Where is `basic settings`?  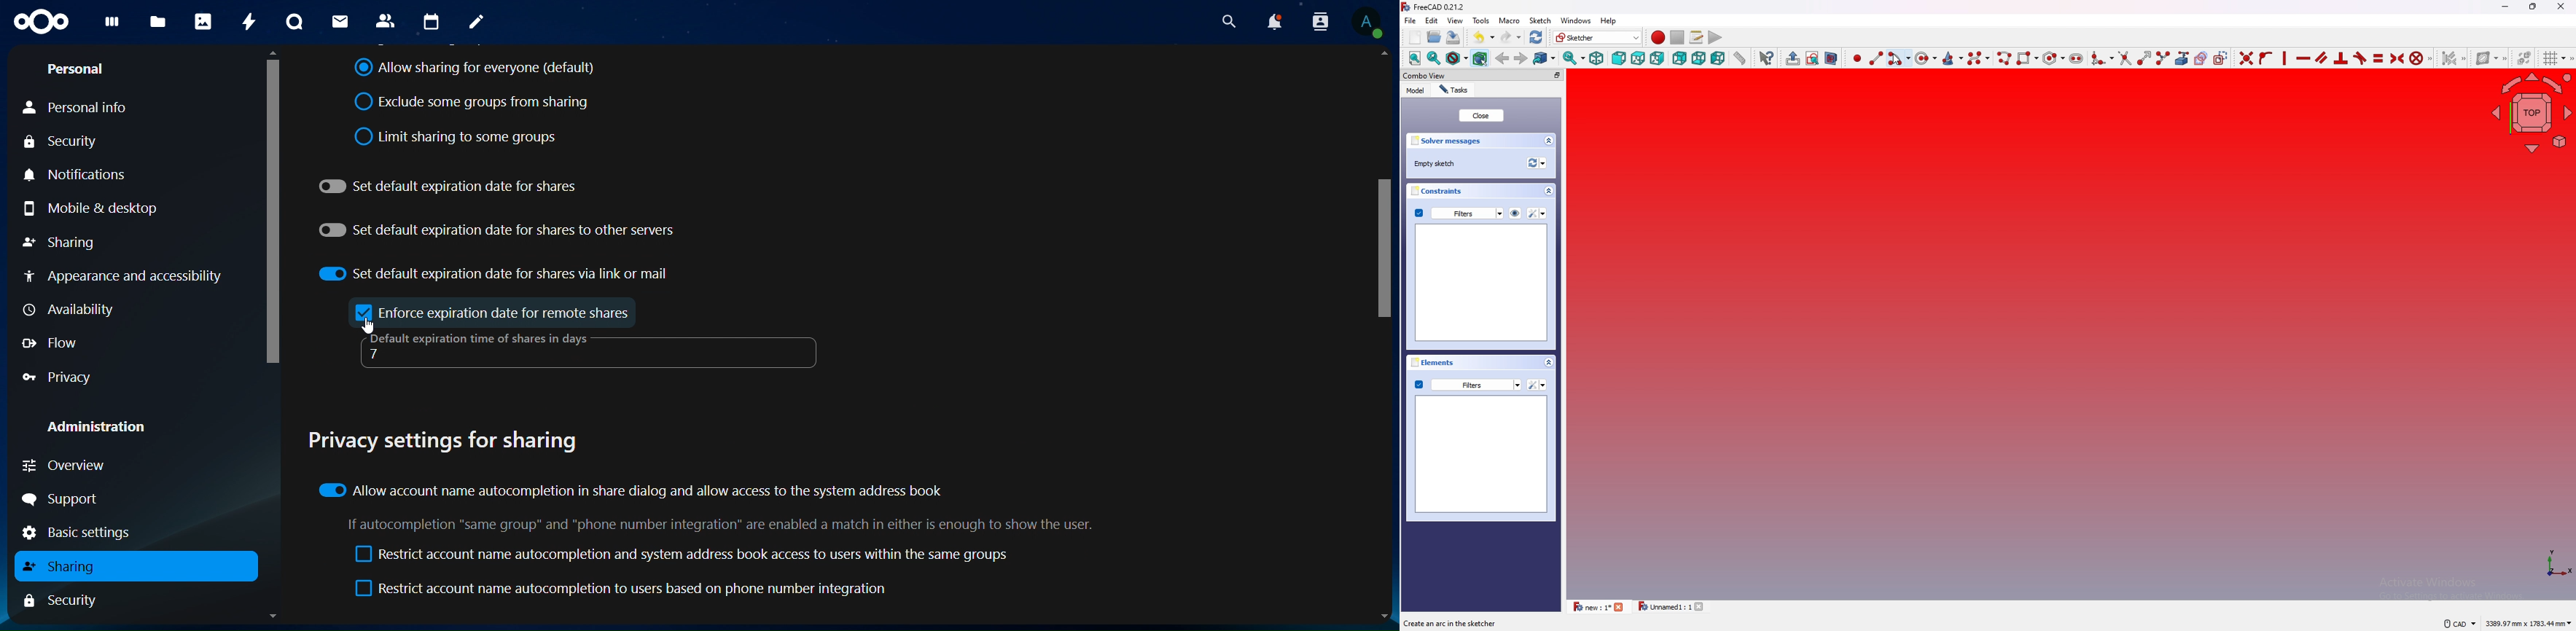 basic settings is located at coordinates (90, 532).